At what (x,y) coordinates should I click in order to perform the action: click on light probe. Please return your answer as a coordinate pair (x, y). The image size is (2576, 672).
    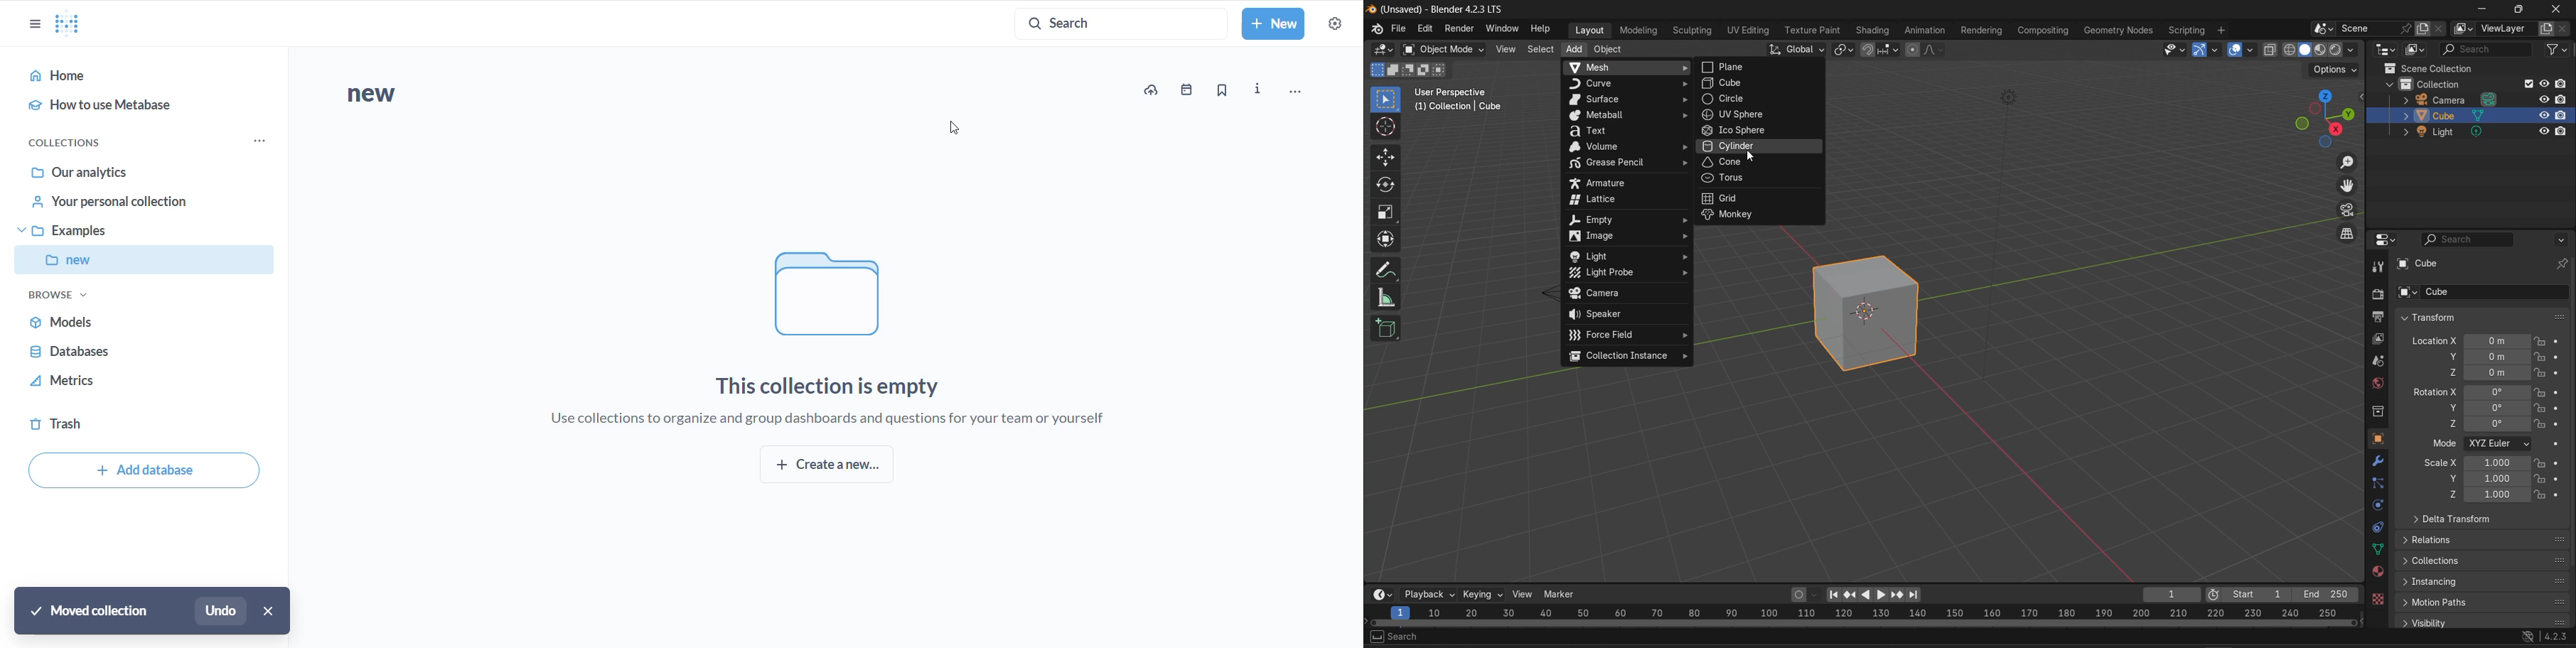
    Looking at the image, I should click on (1629, 273).